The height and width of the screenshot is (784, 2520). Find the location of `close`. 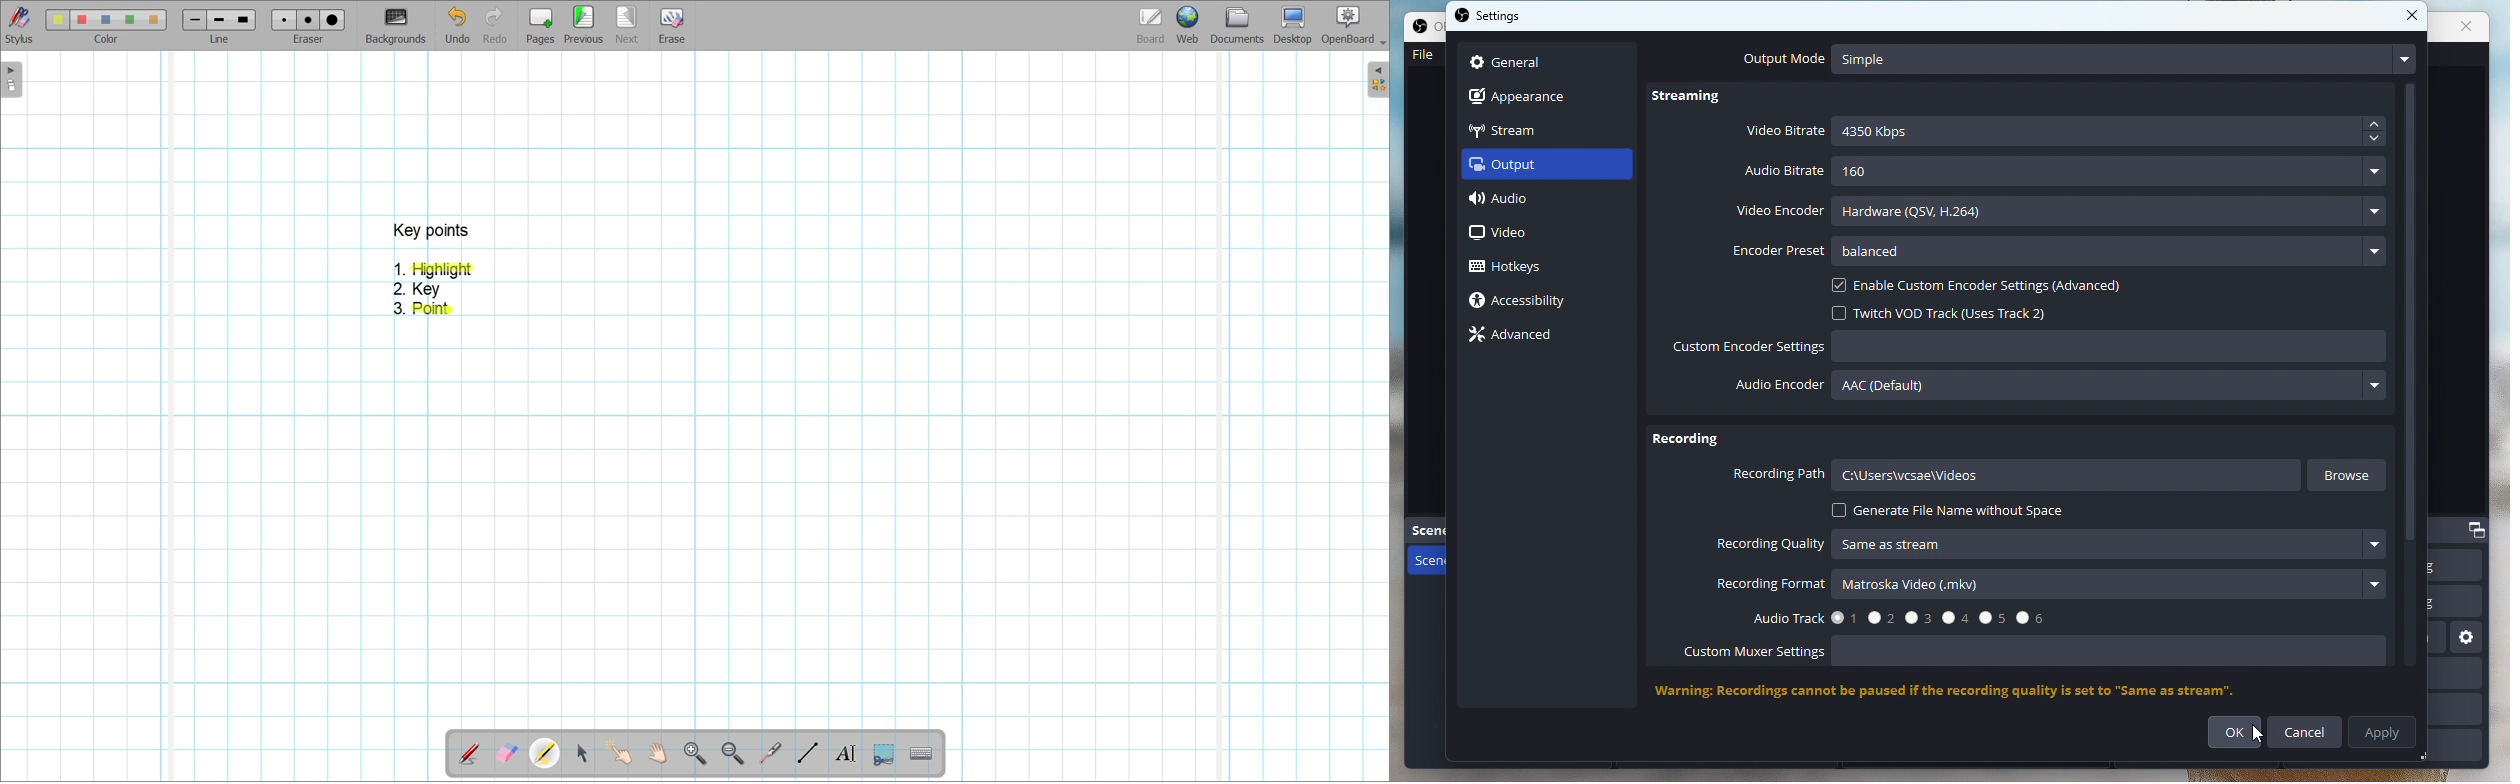

close is located at coordinates (2412, 16).